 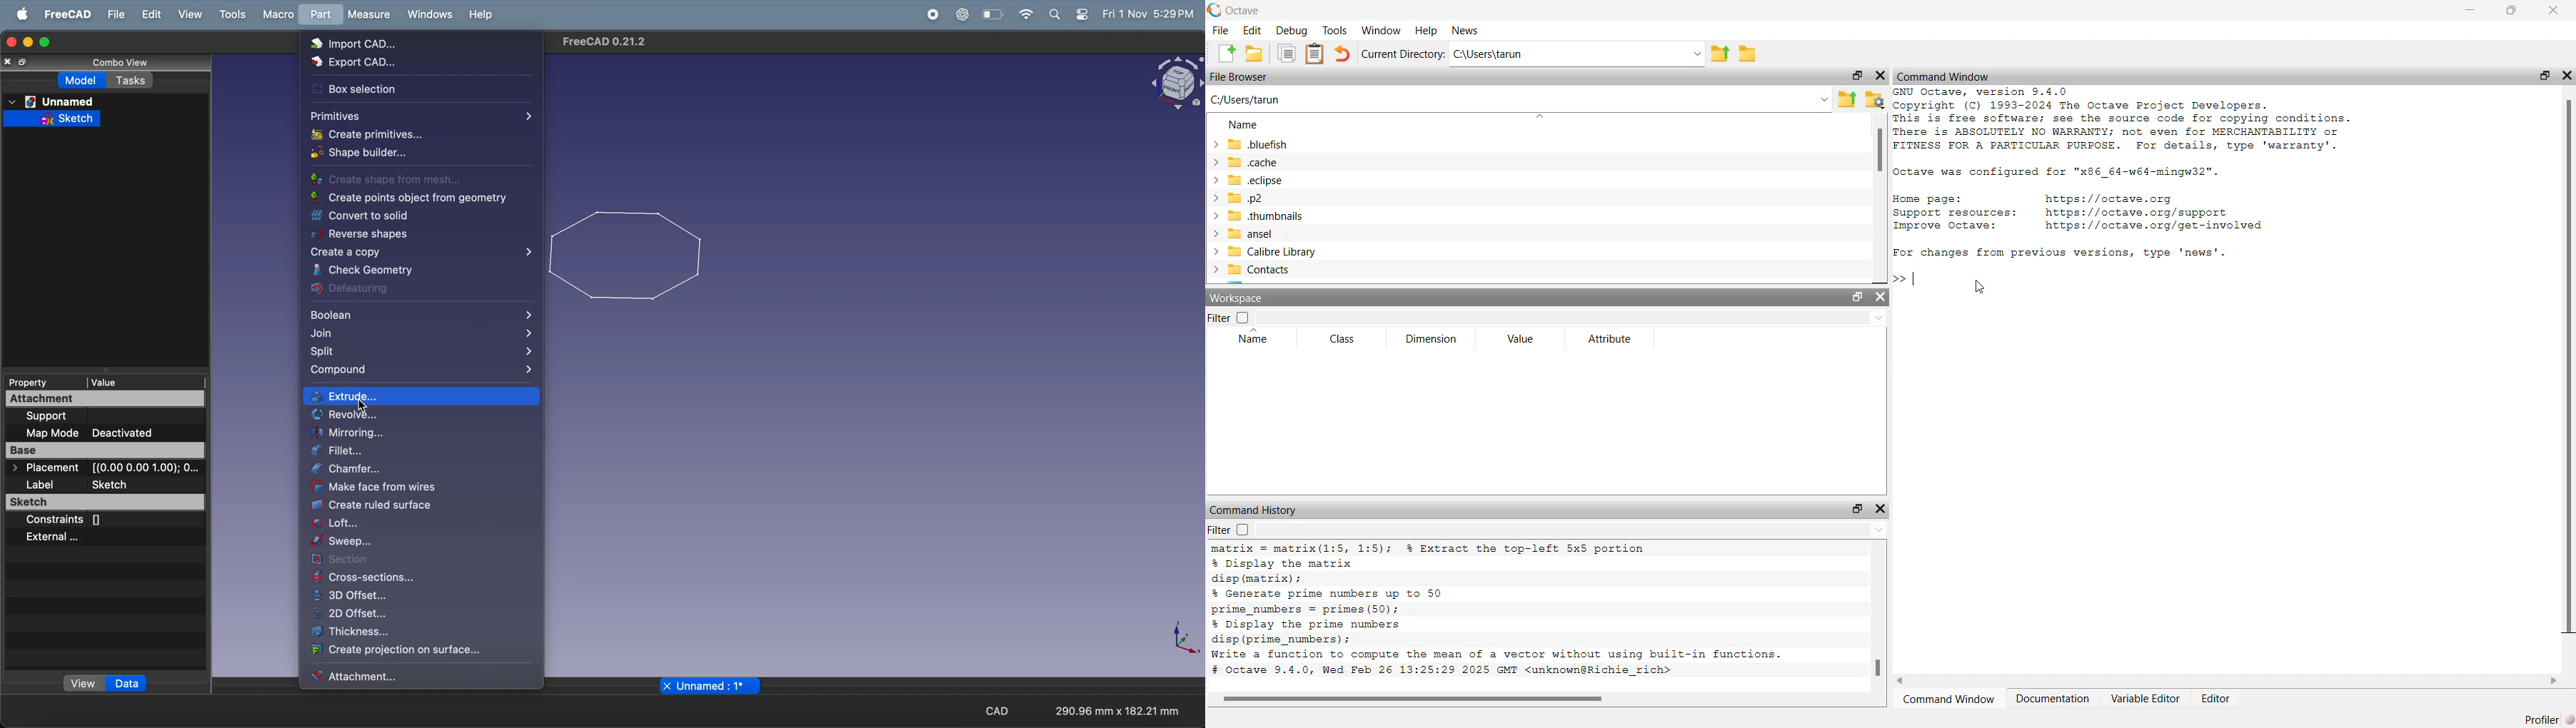 What do you see at coordinates (1254, 54) in the screenshot?
I see `add folder` at bounding box center [1254, 54].